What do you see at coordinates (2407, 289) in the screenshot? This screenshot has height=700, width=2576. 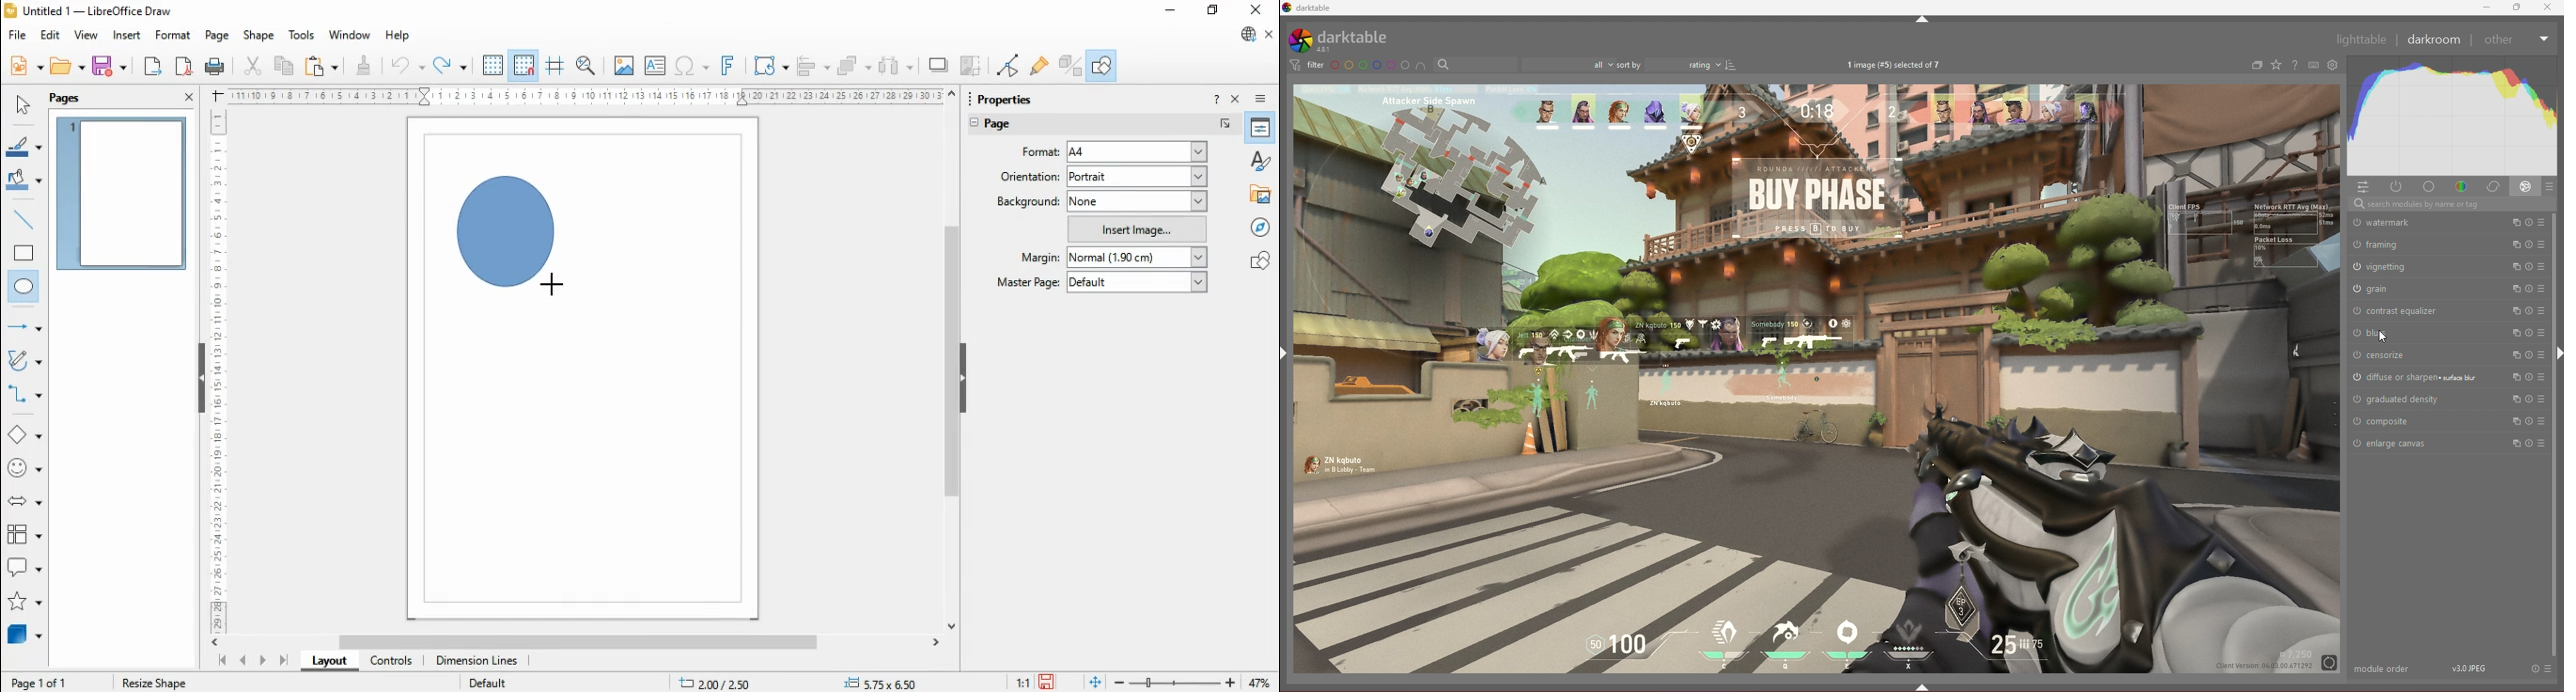 I see `grain` at bounding box center [2407, 289].